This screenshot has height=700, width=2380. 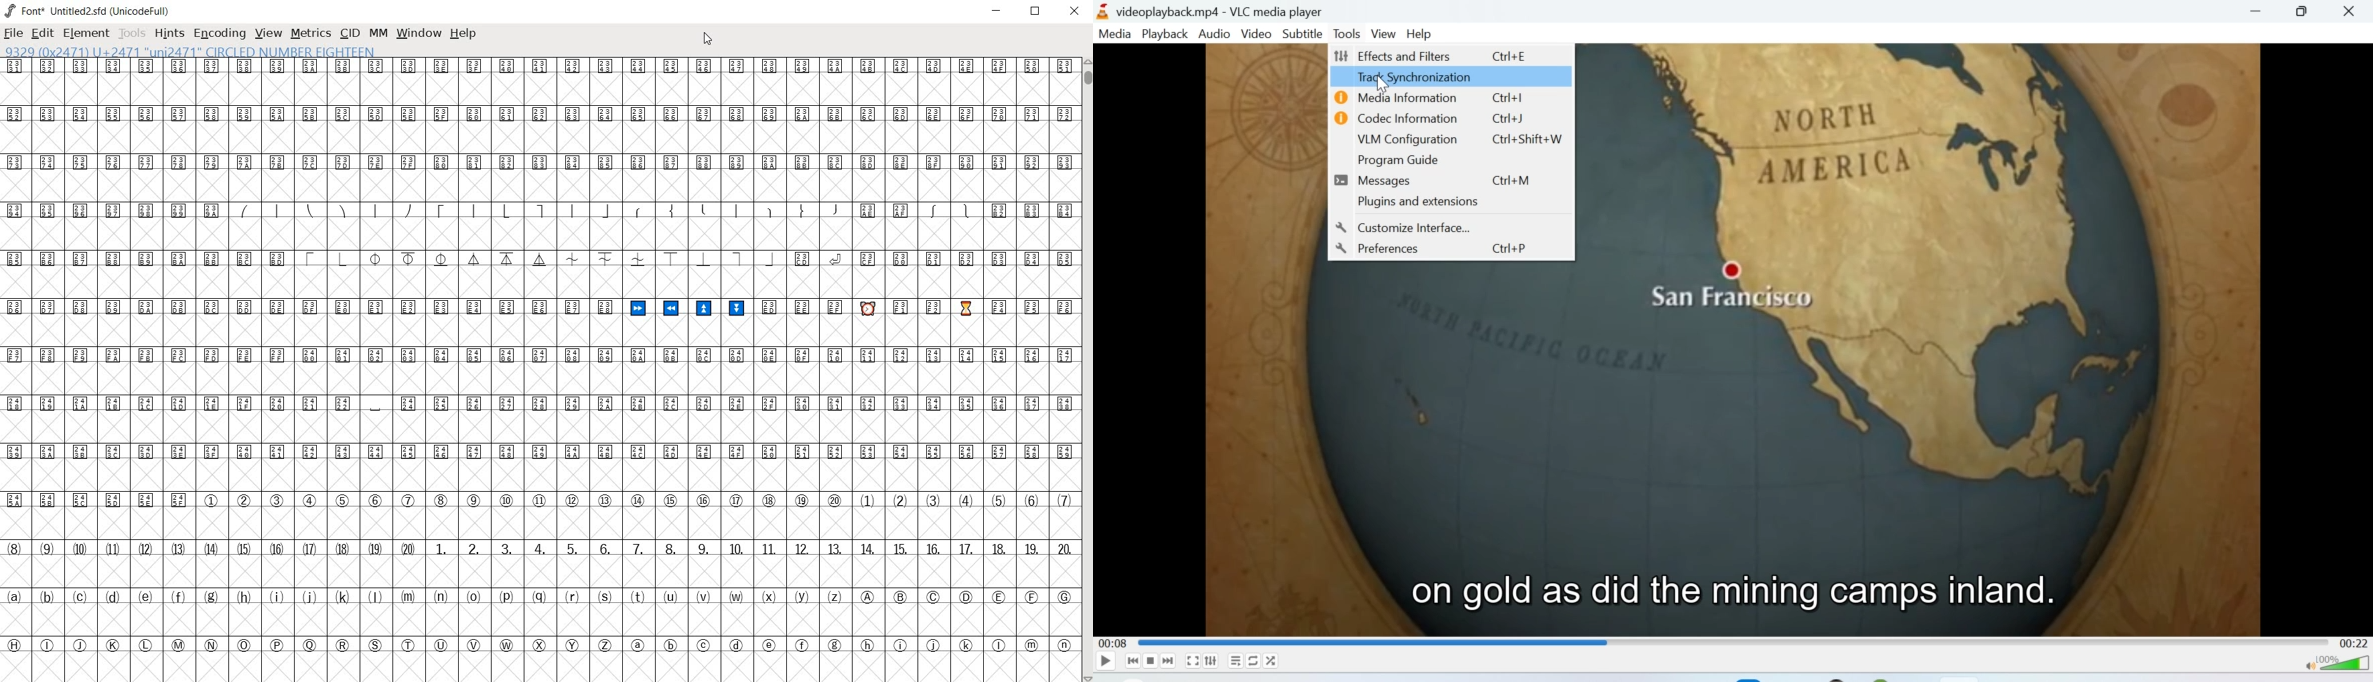 I want to click on Ctrl+P, so click(x=1516, y=249).